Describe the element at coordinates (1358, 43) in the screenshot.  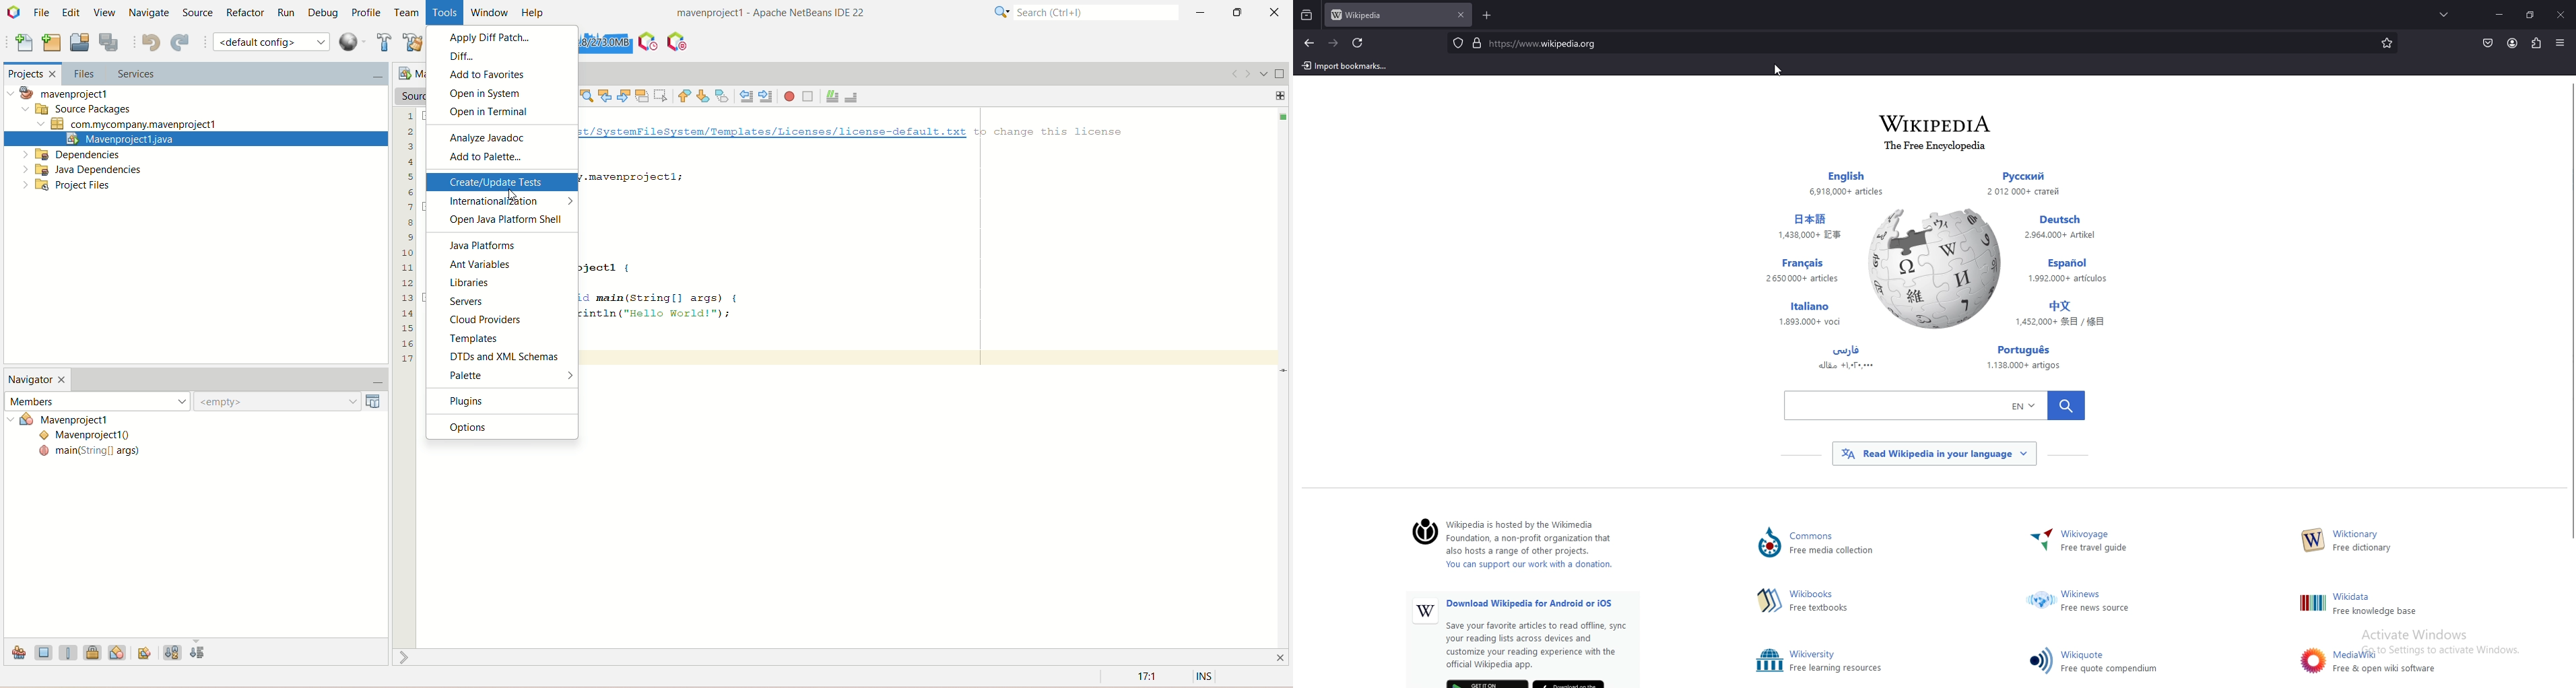
I see `refresh` at that location.